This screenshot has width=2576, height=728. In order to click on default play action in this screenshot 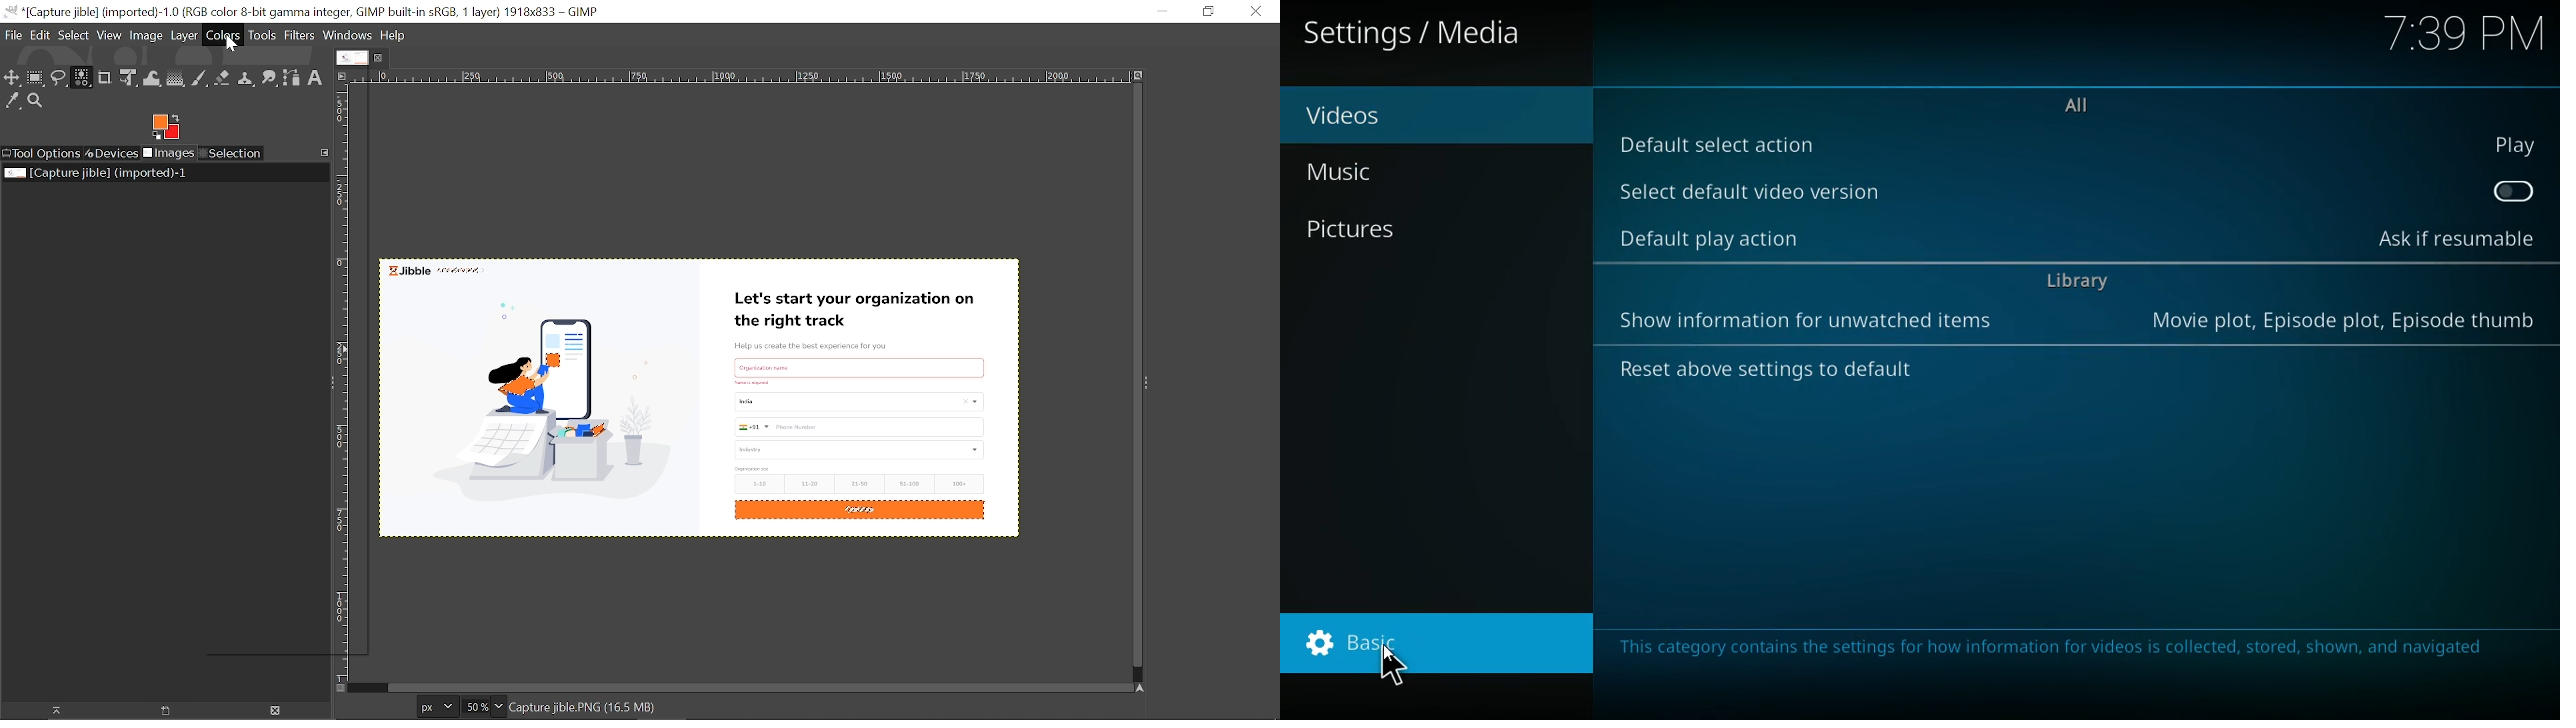, I will do `click(1726, 239)`.